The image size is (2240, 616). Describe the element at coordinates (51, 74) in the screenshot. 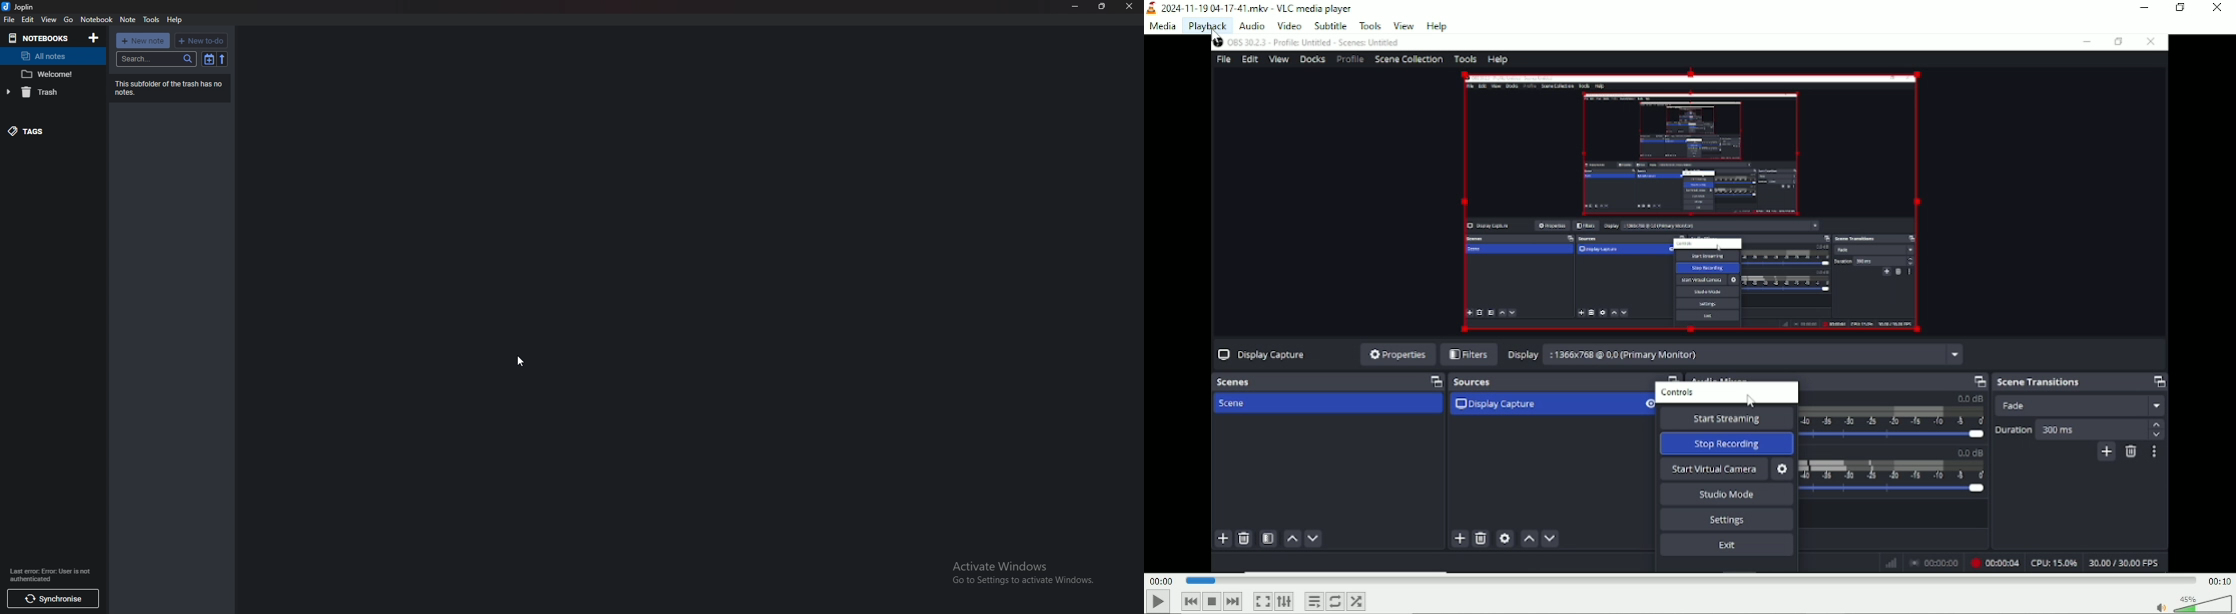

I see `note` at that location.